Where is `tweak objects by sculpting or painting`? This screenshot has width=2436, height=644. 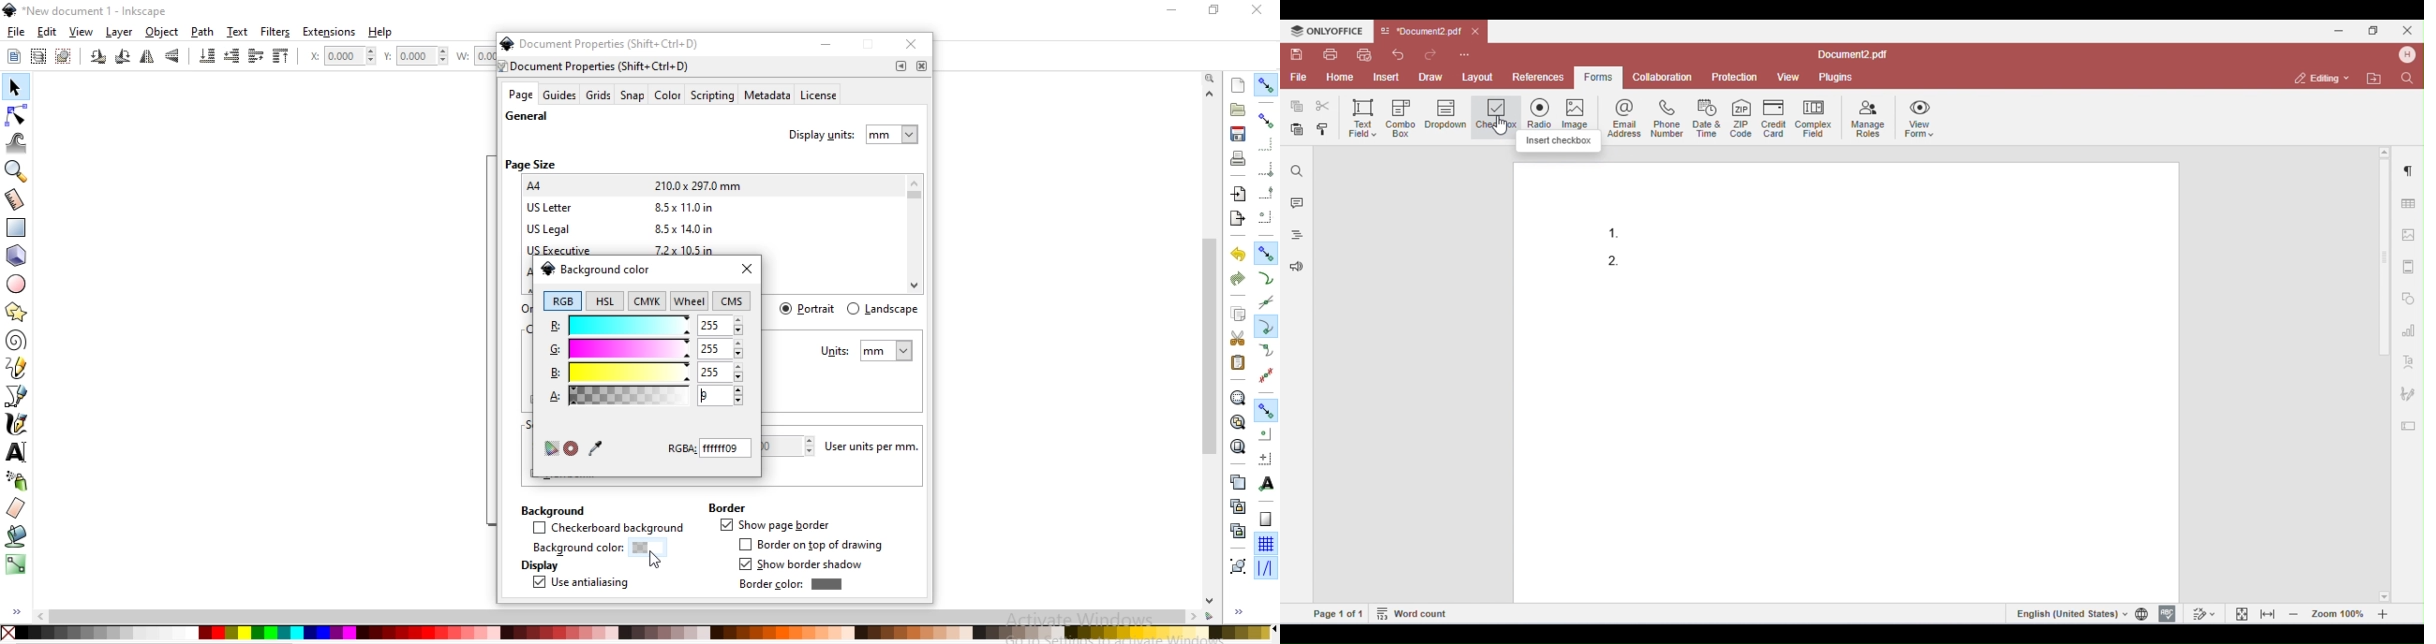
tweak objects by sculpting or painting is located at coordinates (18, 142).